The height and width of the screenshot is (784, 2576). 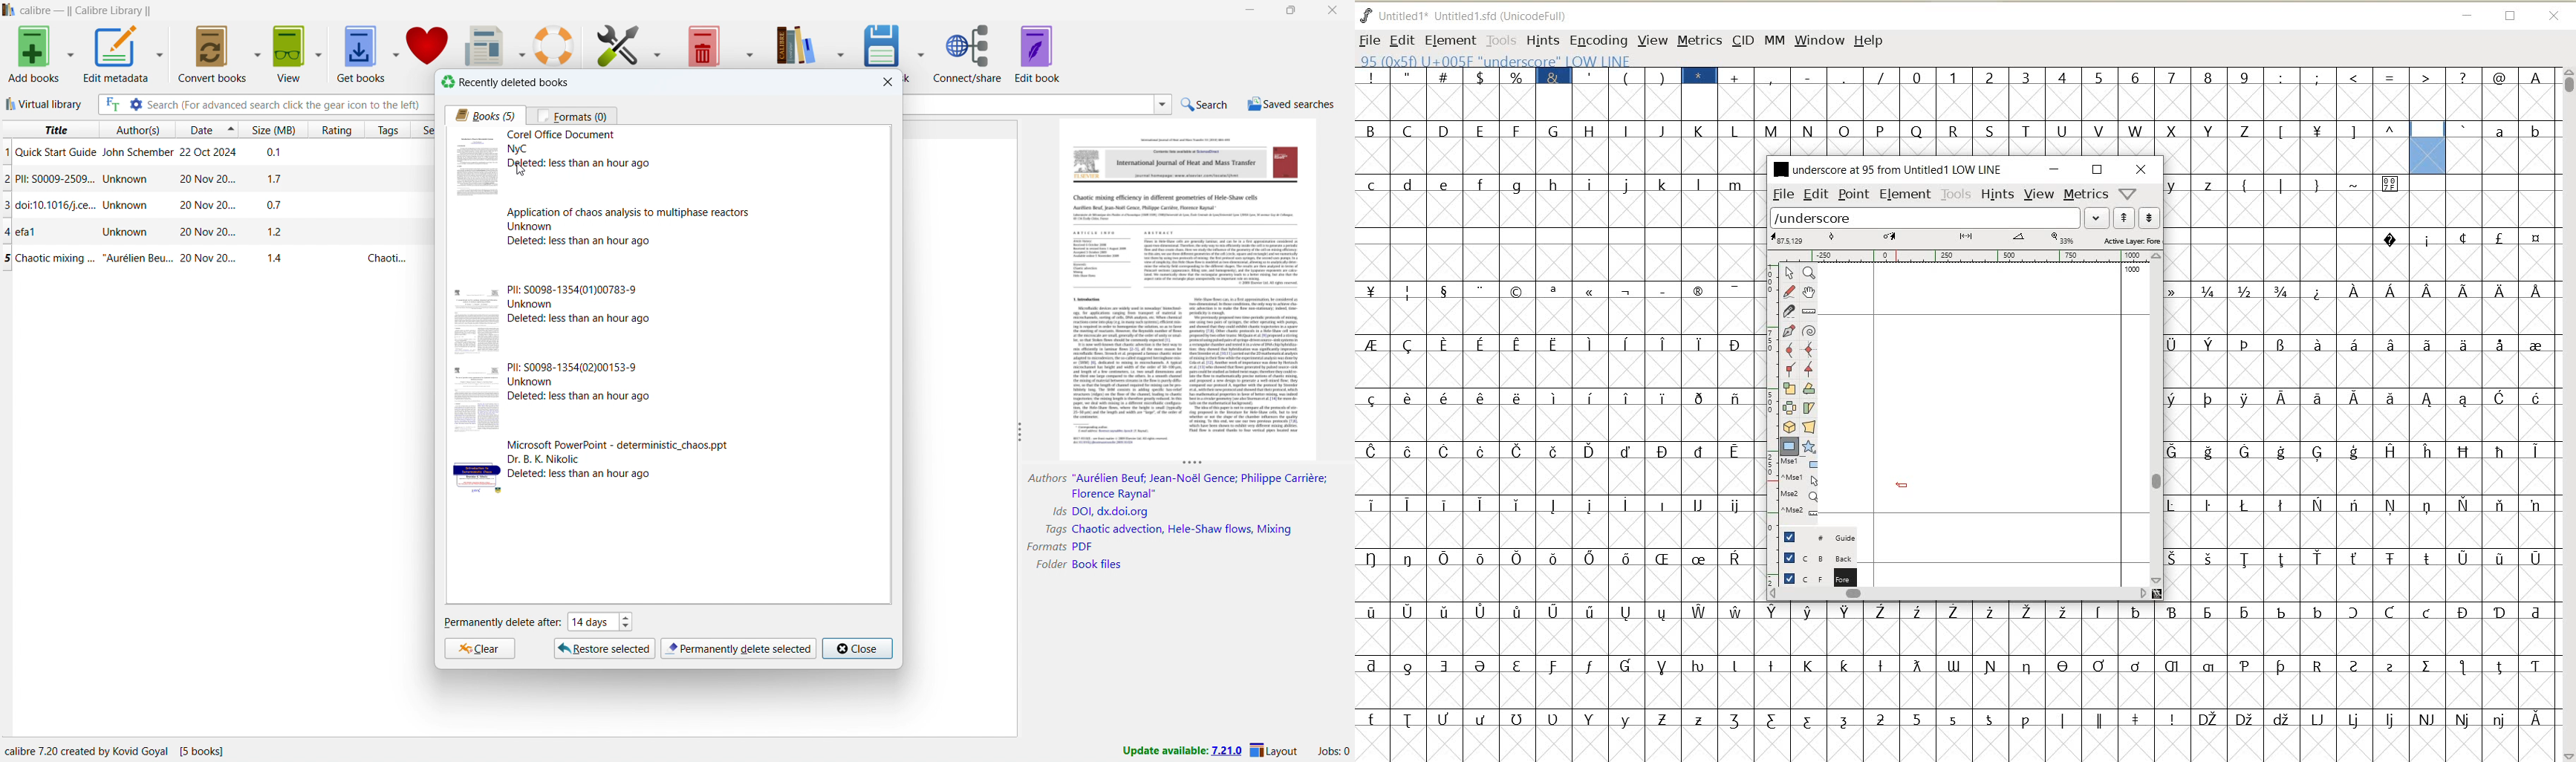 I want to click on do a quick search, so click(x=1205, y=105).